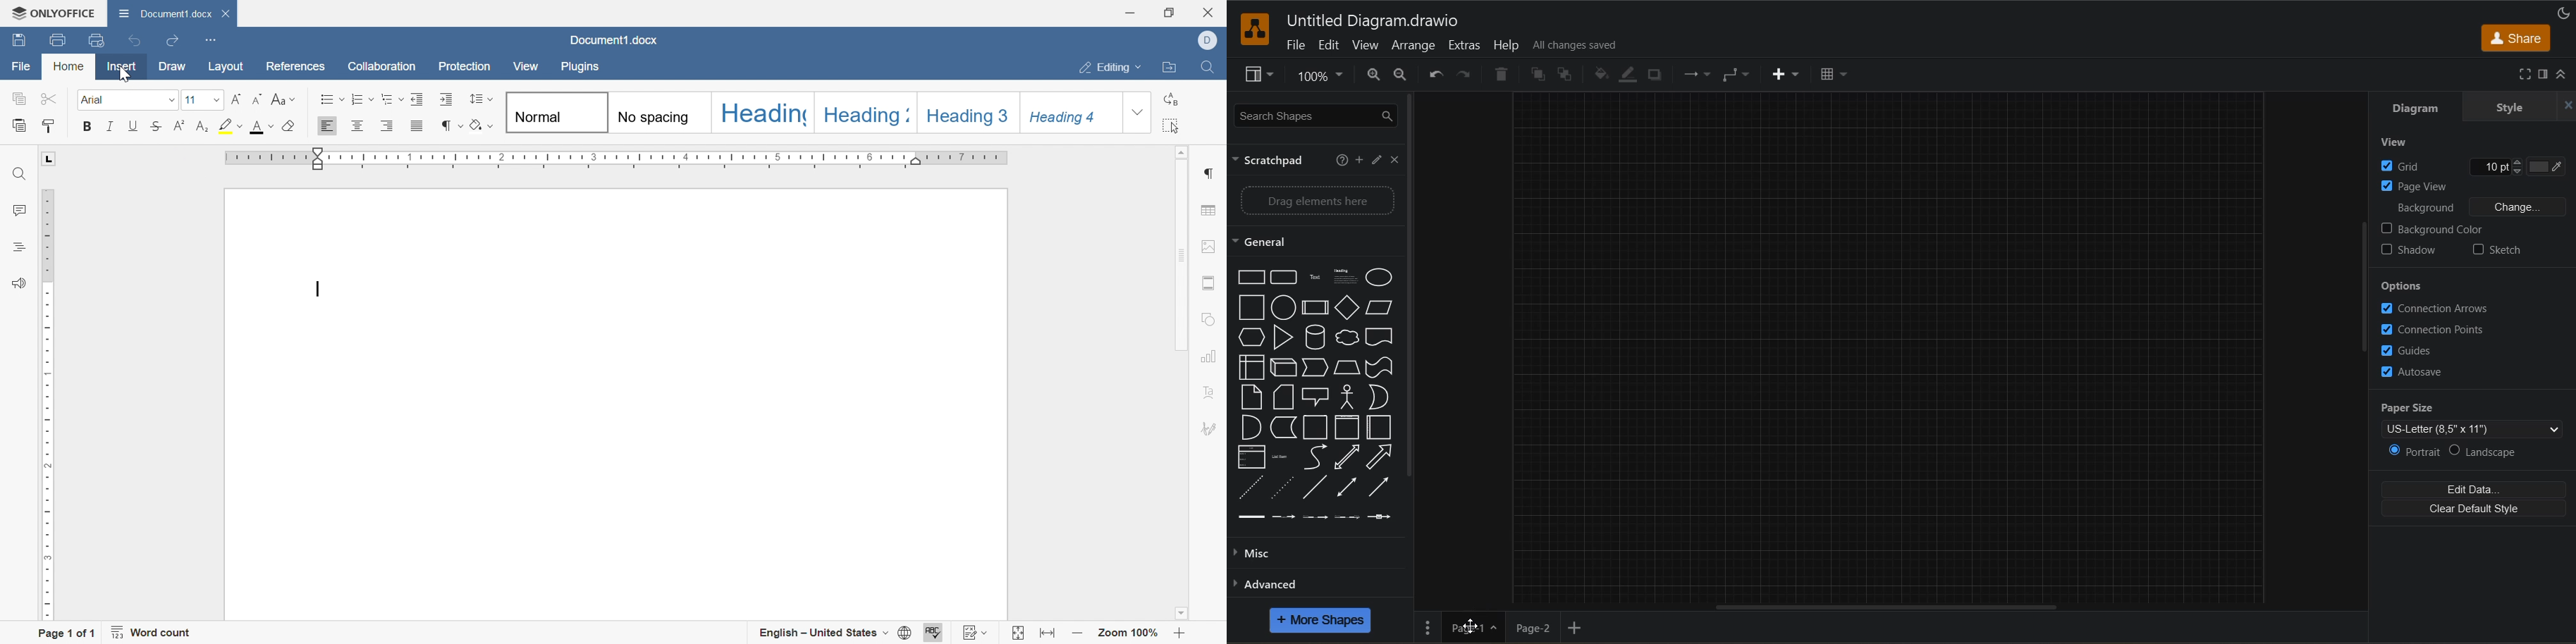 This screenshot has width=2576, height=644. What do you see at coordinates (2545, 75) in the screenshot?
I see `format` at bounding box center [2545, 75].